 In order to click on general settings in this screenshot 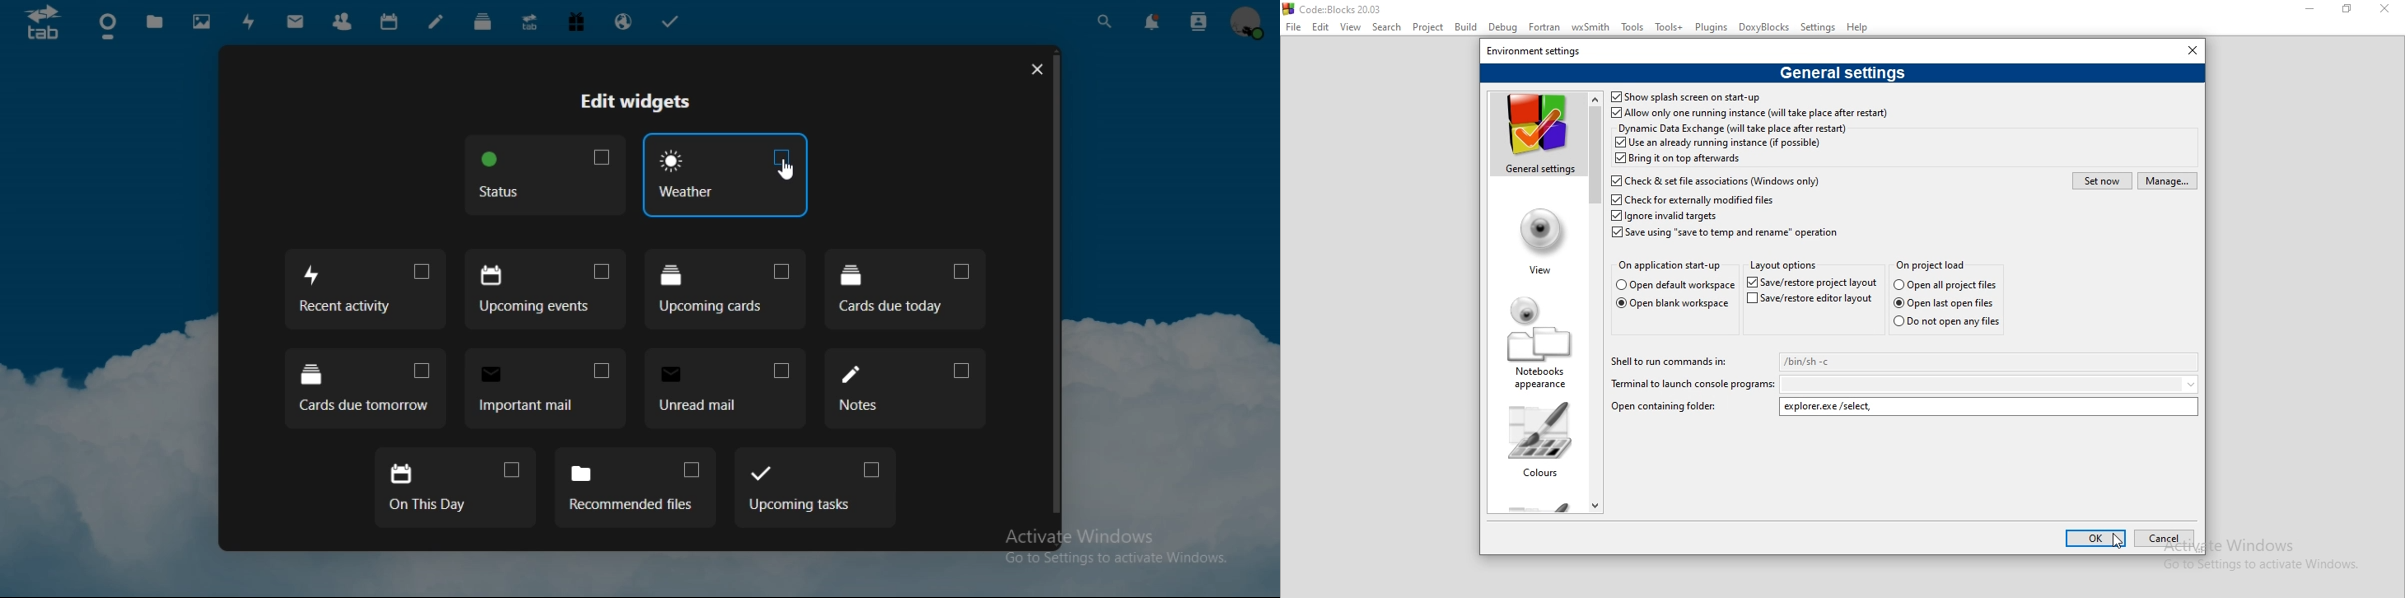, I will do `click(1841, 74)`.